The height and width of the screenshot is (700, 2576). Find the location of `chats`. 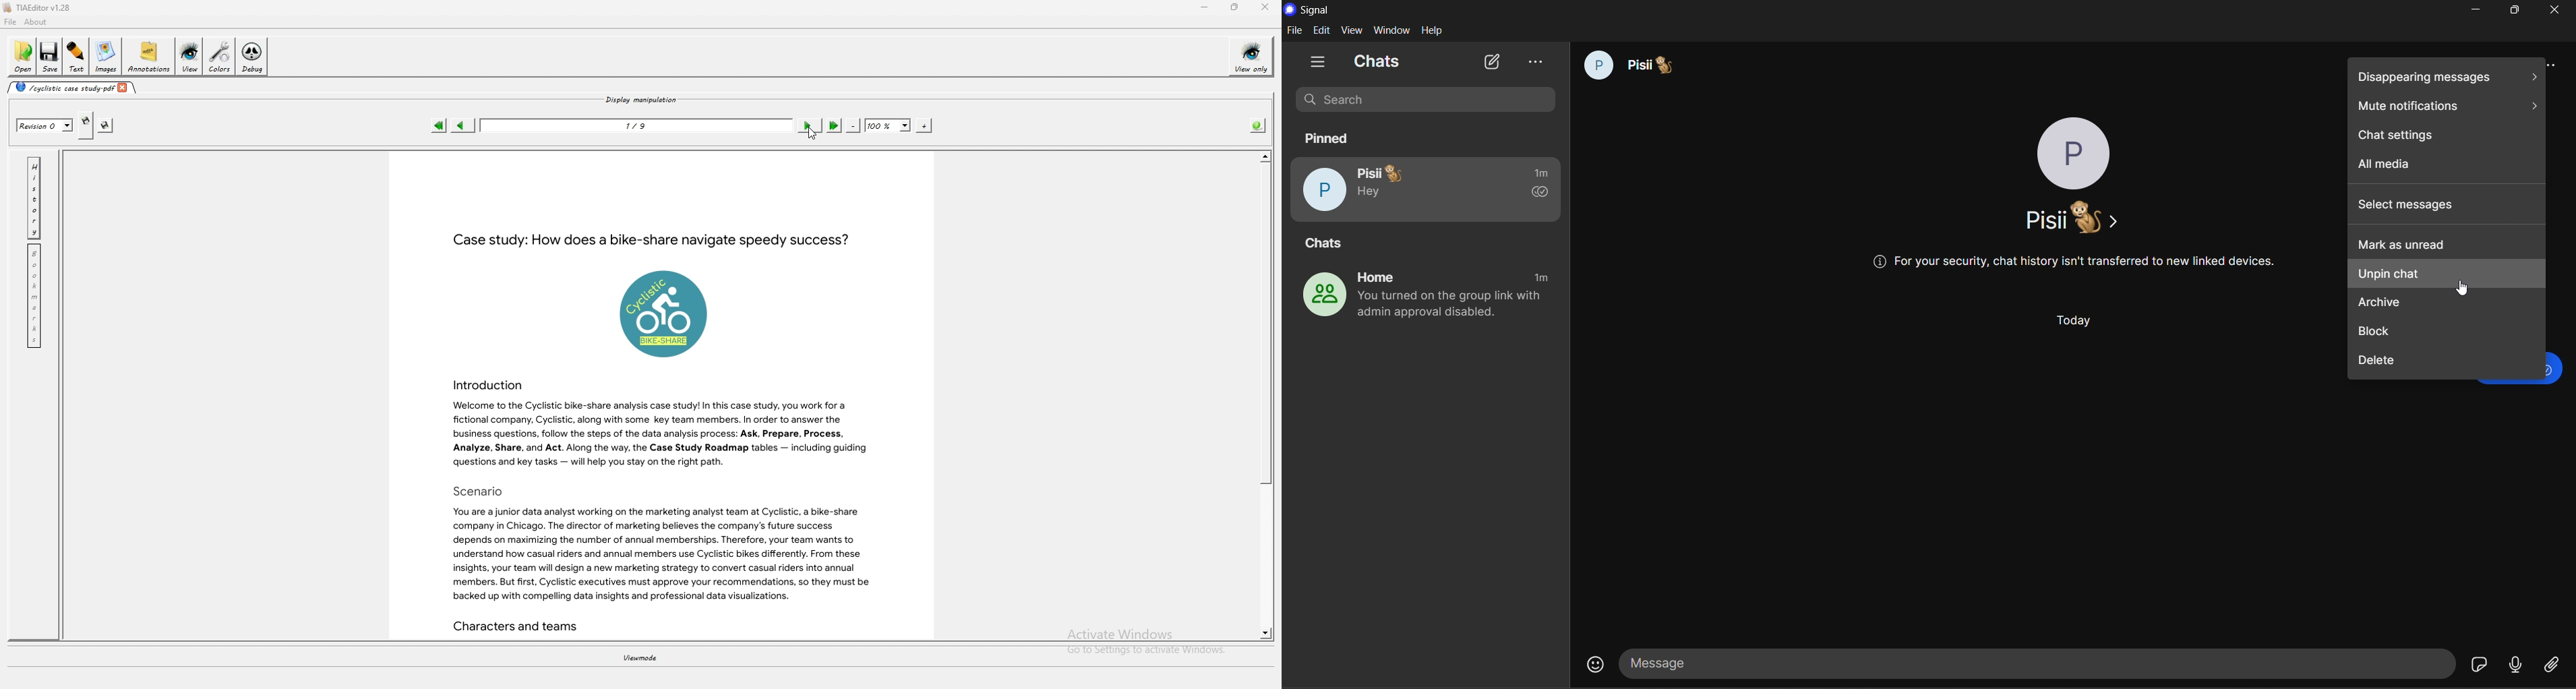

chats is located at coordinates (1375, 59).